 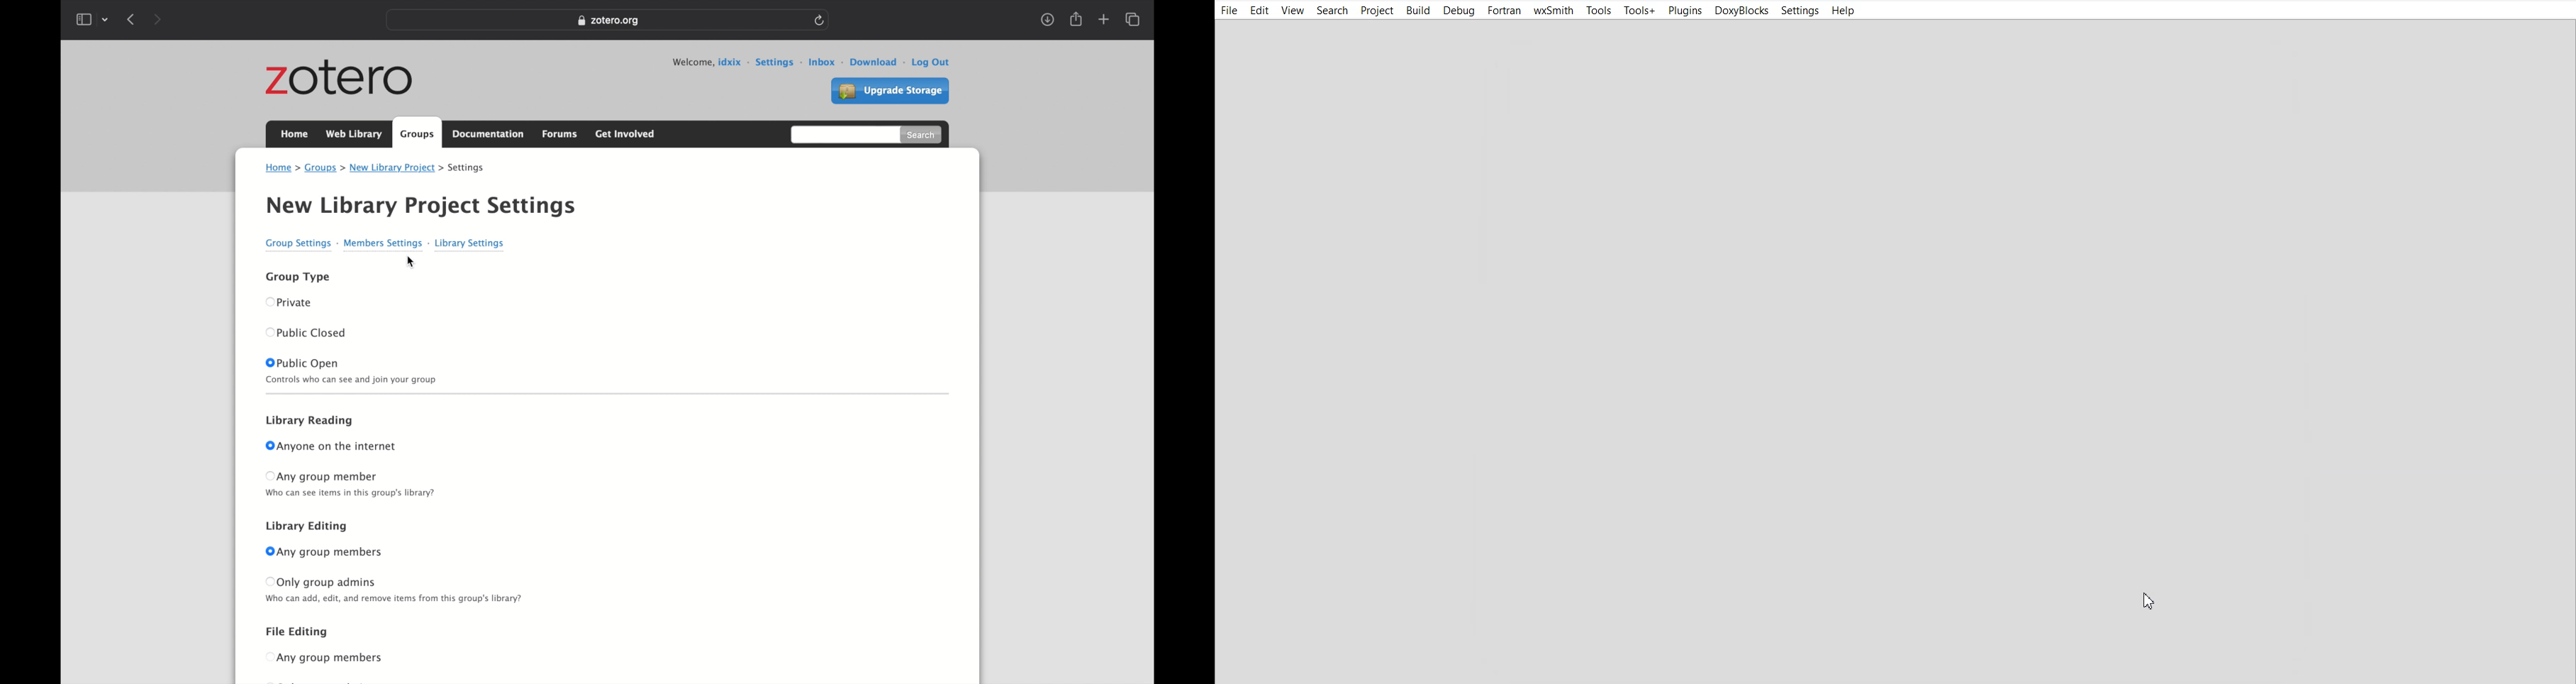 What do you see at coordinates (779, 61) in the screenshot?
I see `settings` at bounding box center [779, 61].